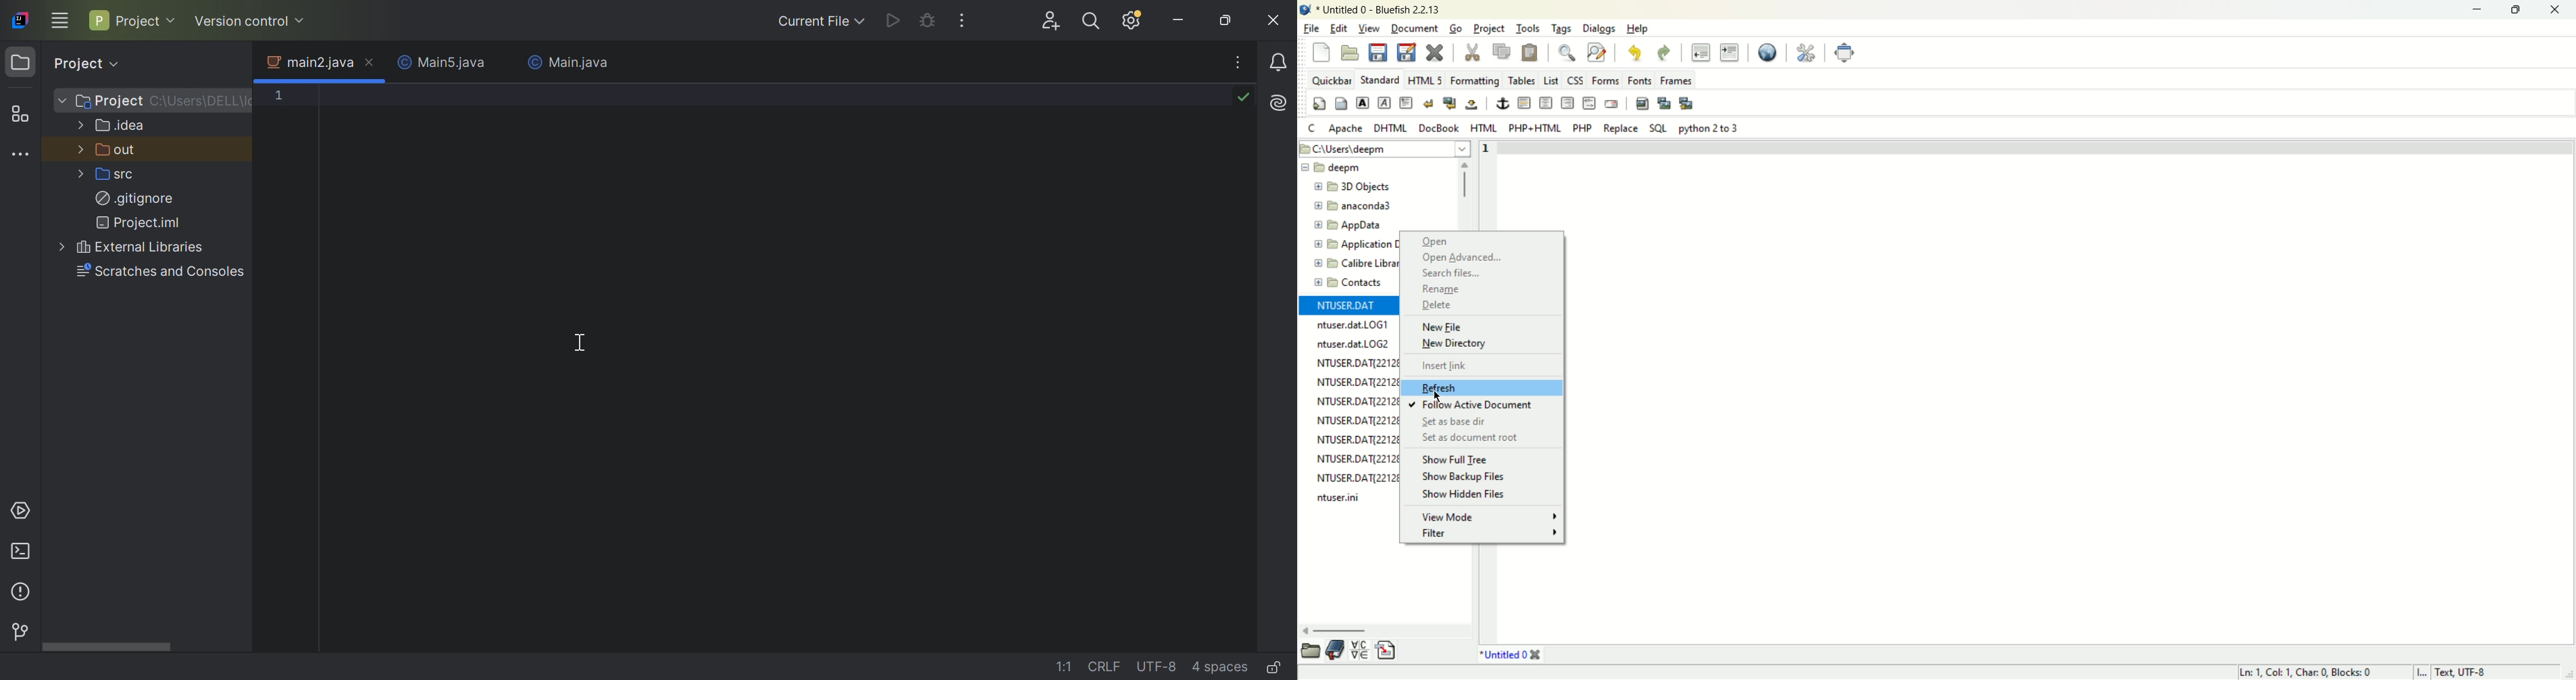 The width and height of the screenshot is (2576, 700). Describe the element at coordinates (1533, 129) in the screenshot. I see `PHP+HTML` at that location.